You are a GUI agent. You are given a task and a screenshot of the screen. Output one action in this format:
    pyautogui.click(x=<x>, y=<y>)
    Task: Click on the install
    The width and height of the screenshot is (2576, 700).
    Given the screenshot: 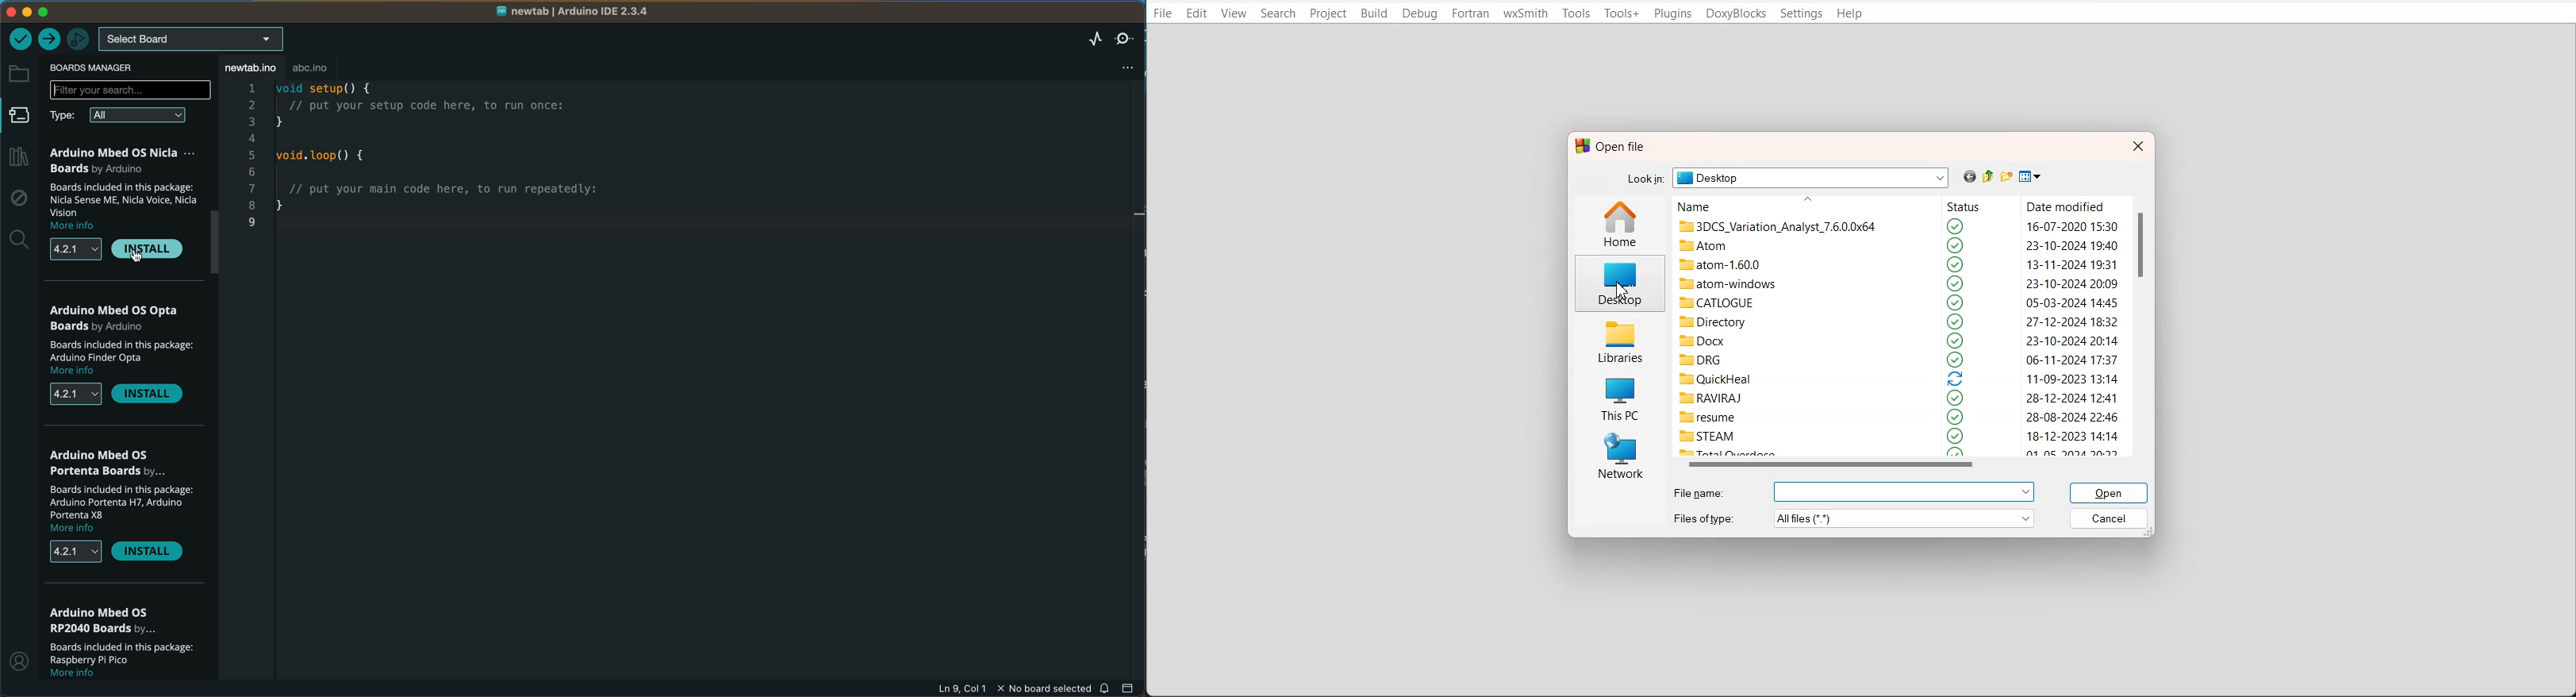 What is the action you would take?
    pyautogui.click(x=147, y=249)
    